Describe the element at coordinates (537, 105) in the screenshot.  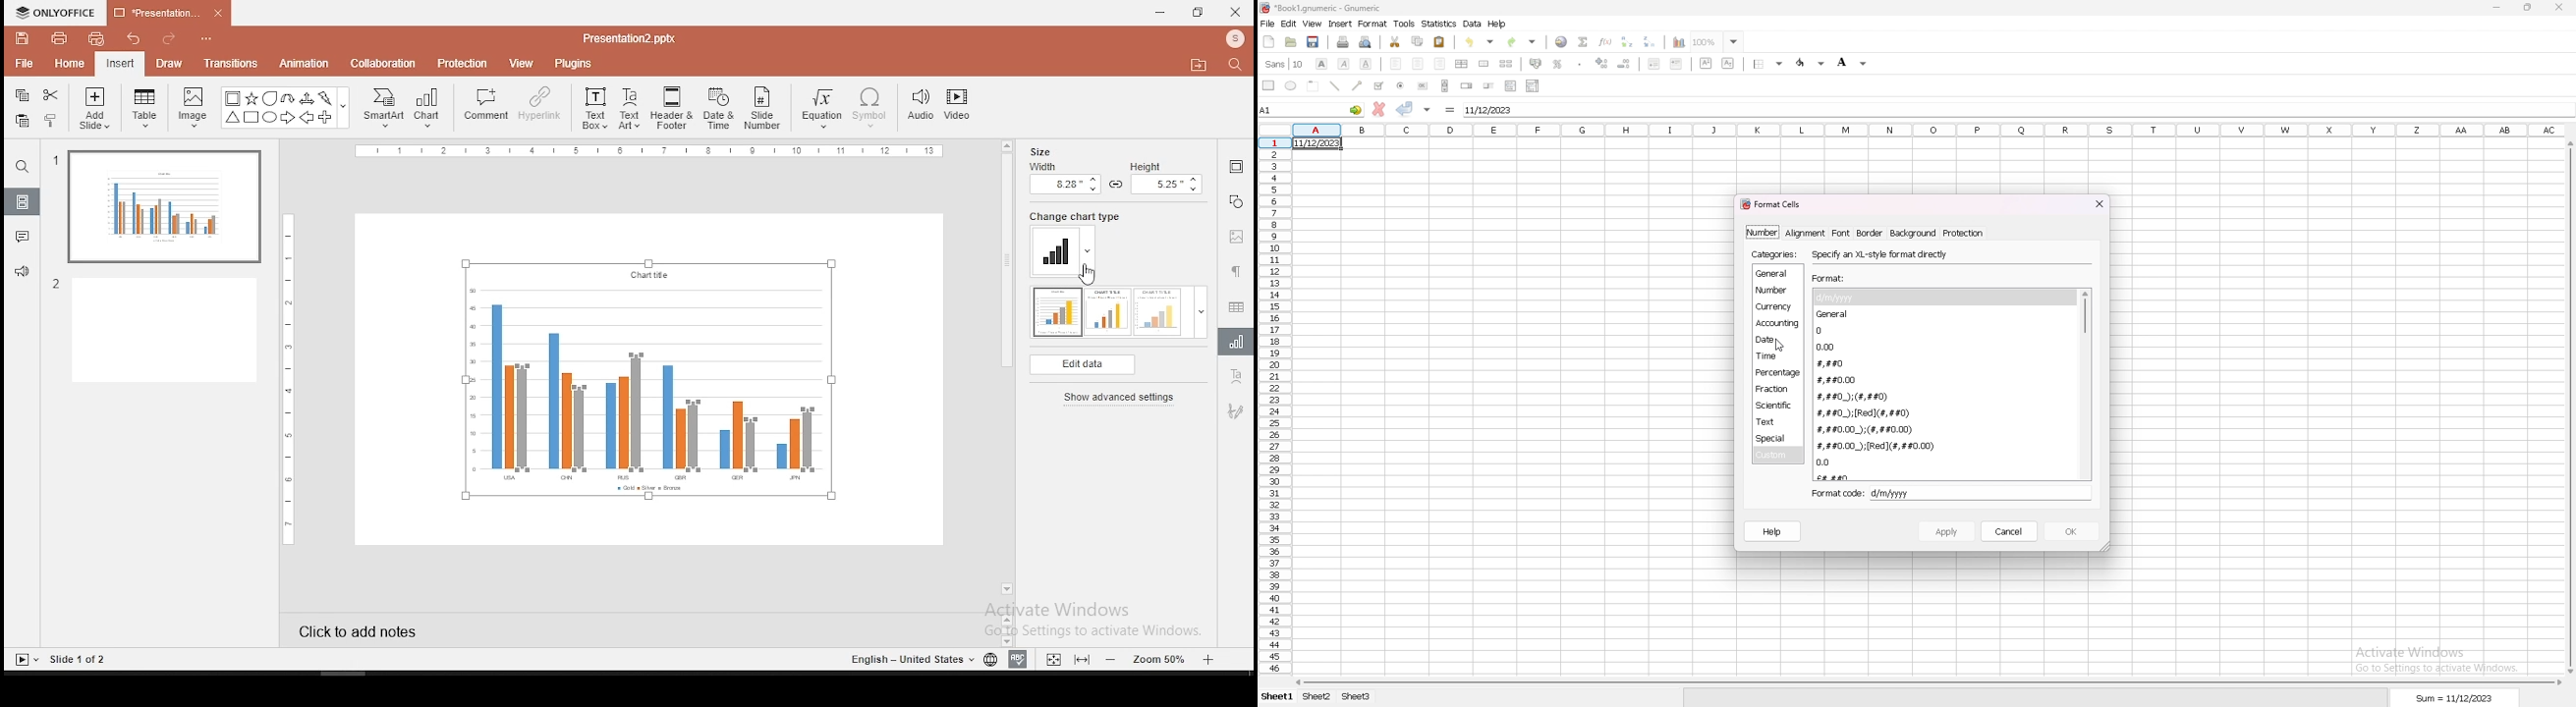
I see `hyperlink` at that location.